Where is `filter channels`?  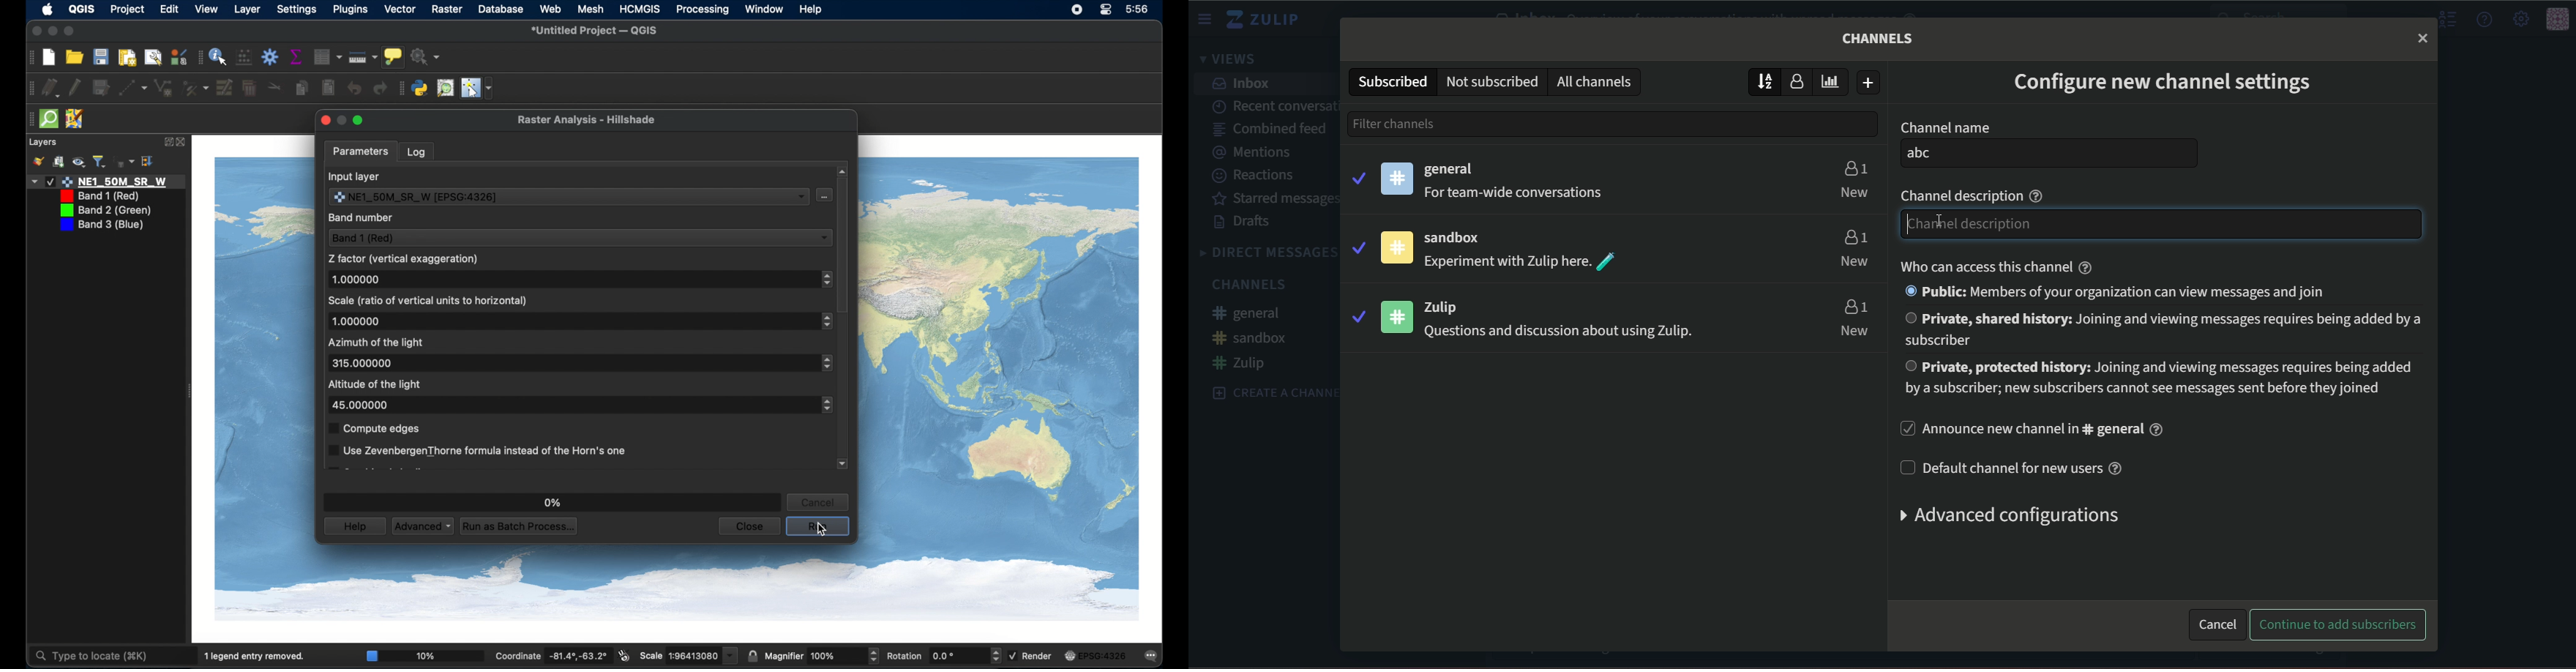
filter channels is located at coordinates (1423, 123).